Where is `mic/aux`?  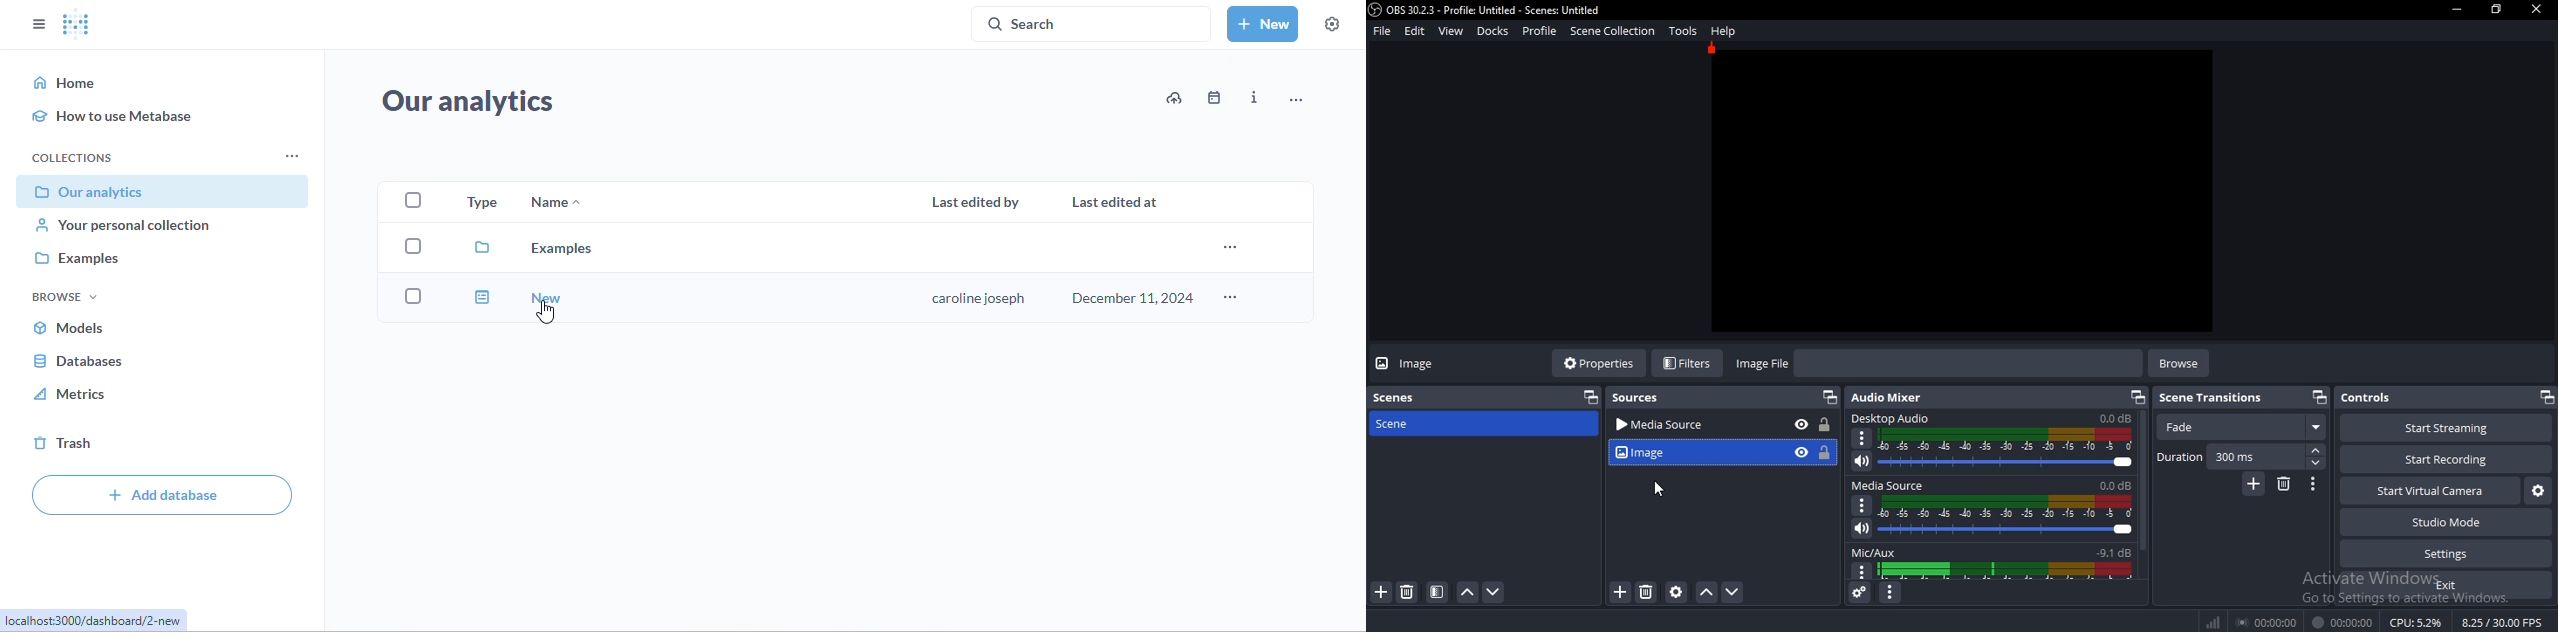
mic/aux is located at coordinates (1992, 551).